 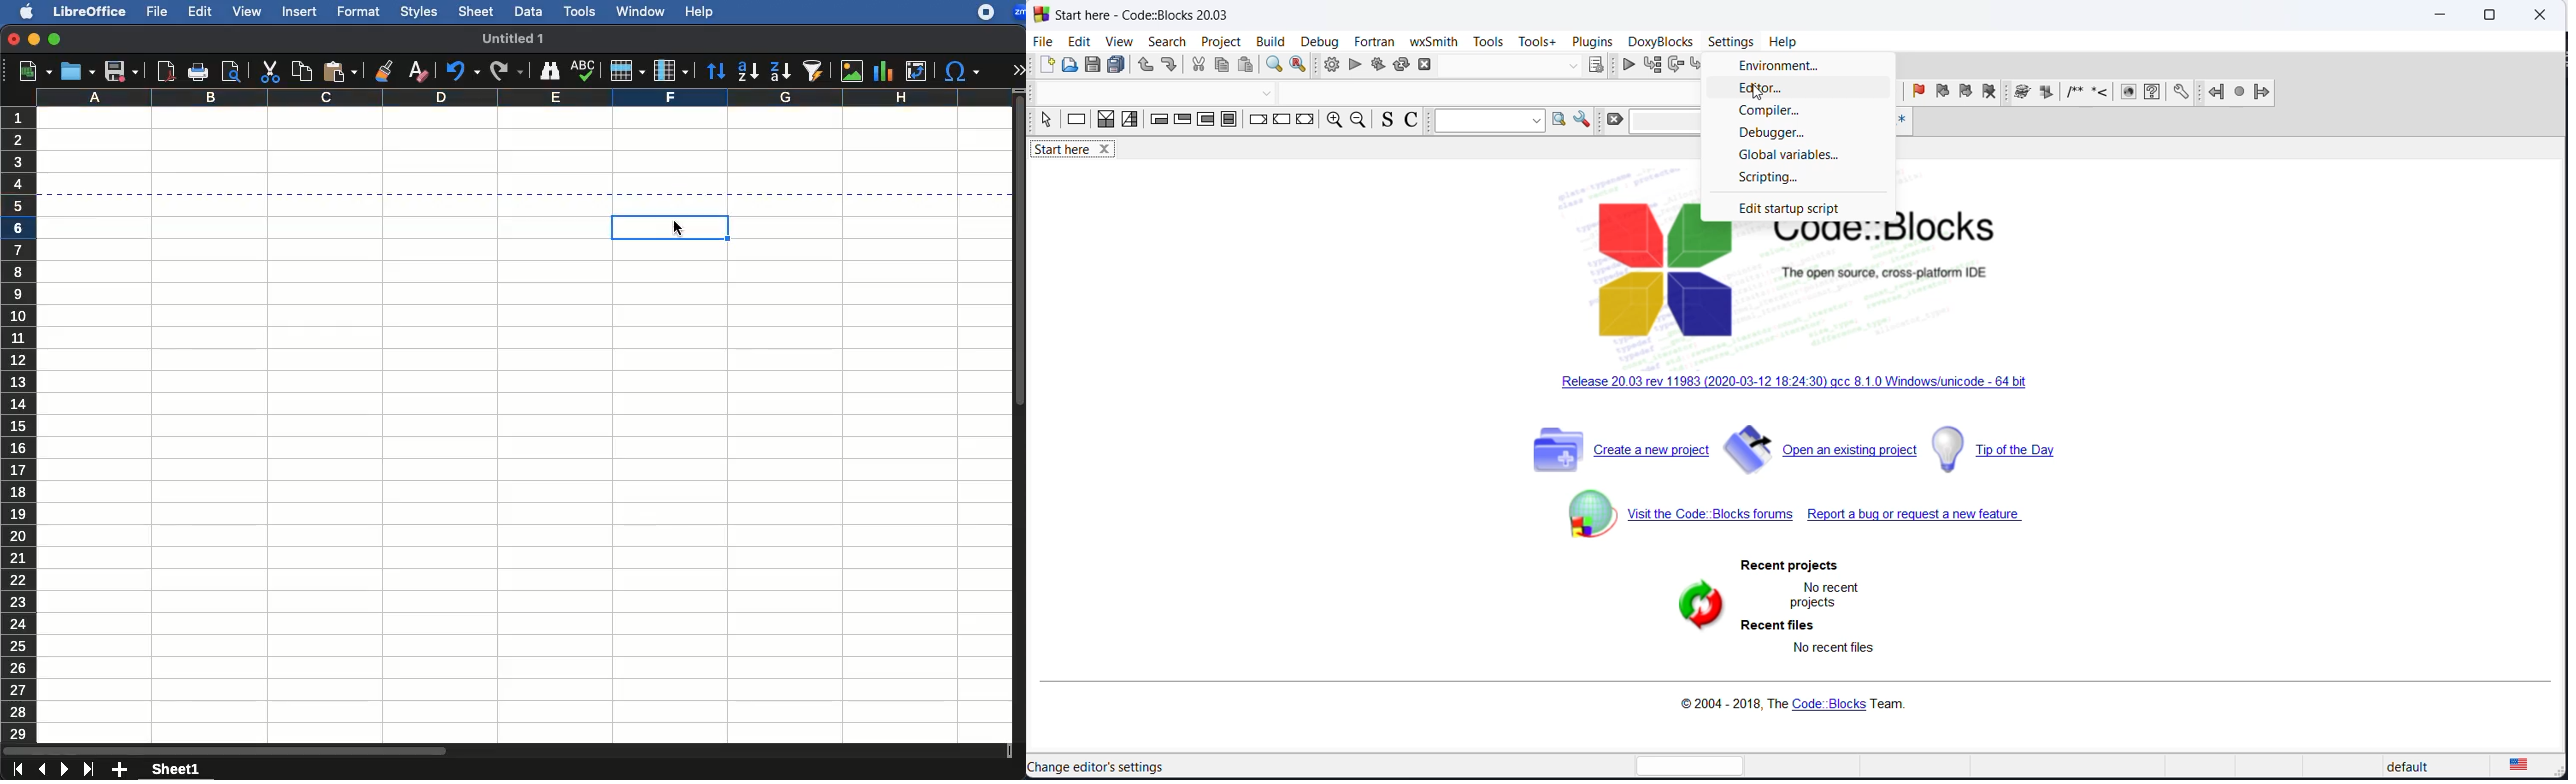 What do you see at coordinates (1094, 65) in the screenshot?
I see `save ` at bounding box center [1094, 65].